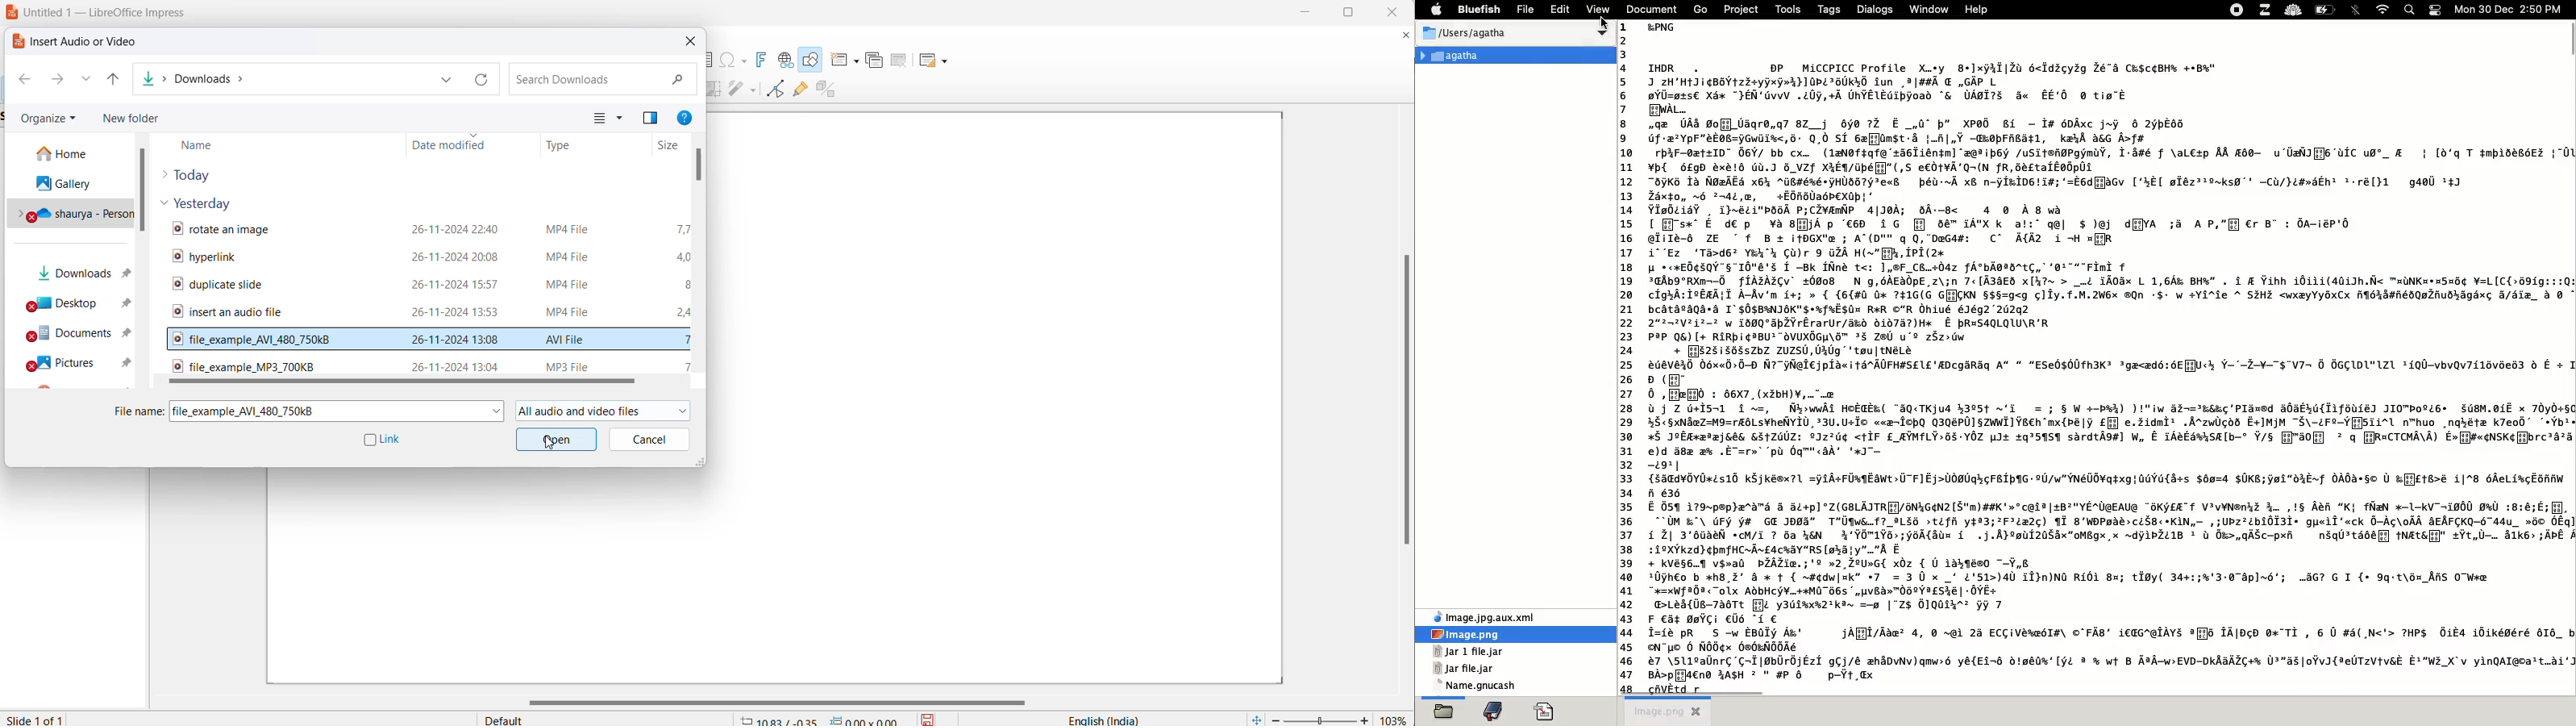 The height and width of the screenshot is (728, 2576). What do you see at coordinates (945, 60) in the screenshot?
I see `Slide layout options` at bounding box center [945, 60].